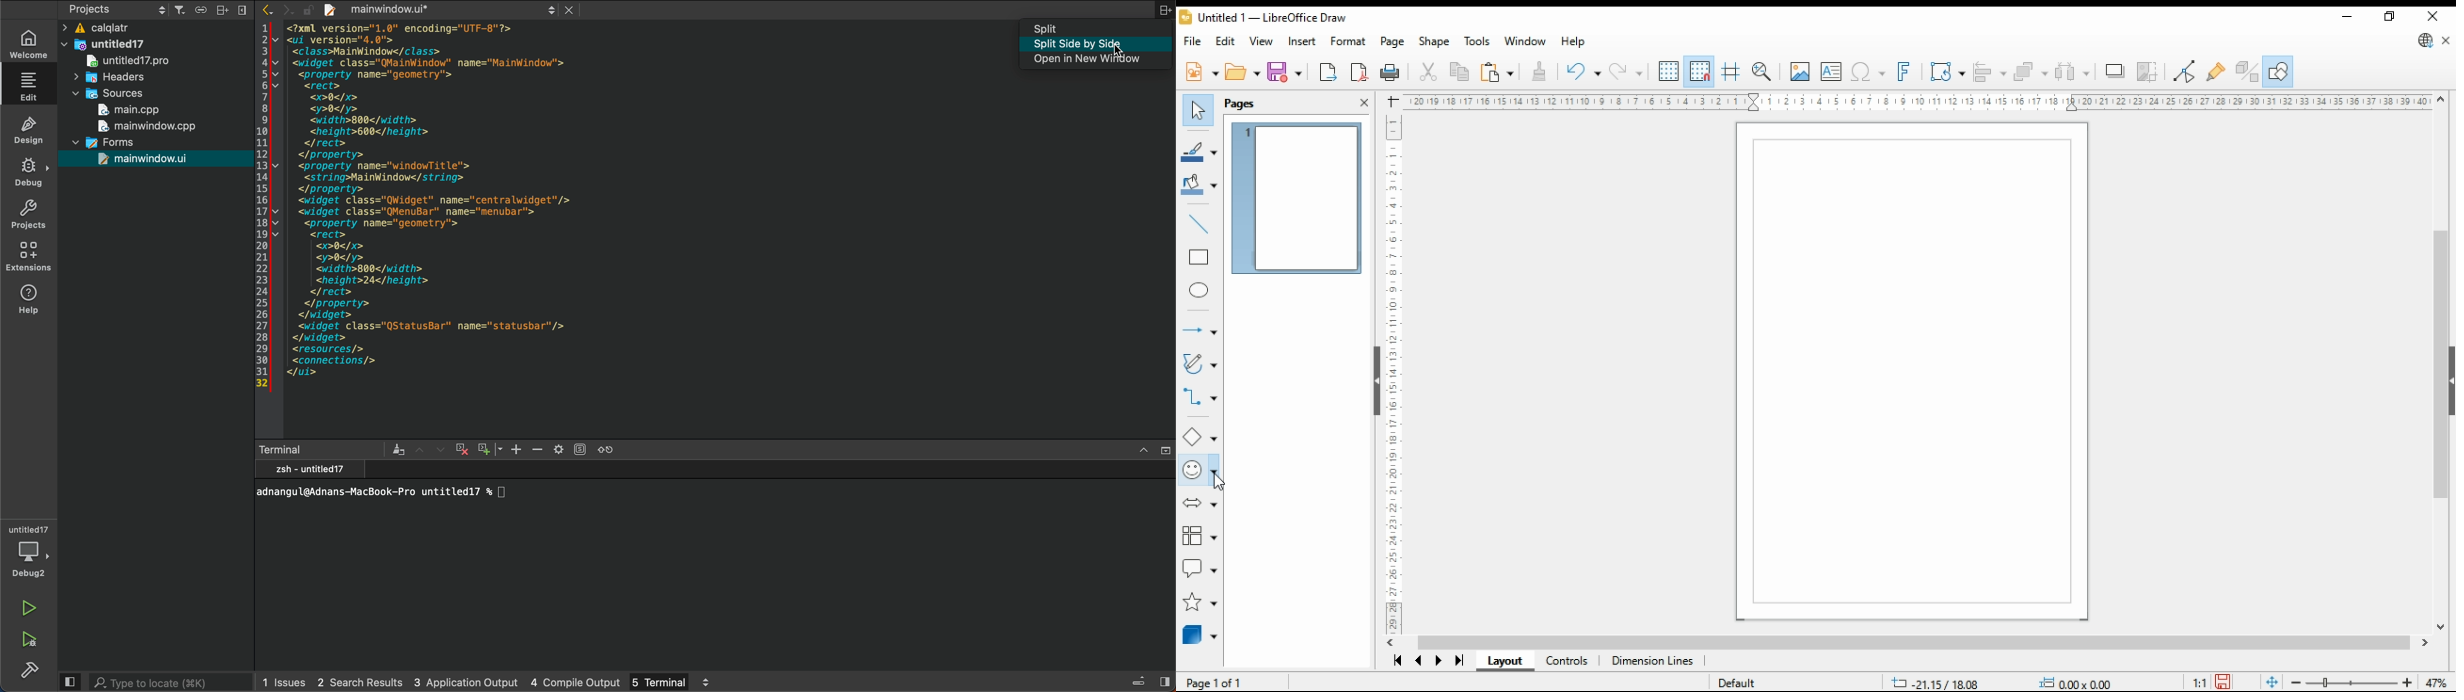  Describe the element at coordinates (1398, 661) in the screenshot. I see `first page` at that location.